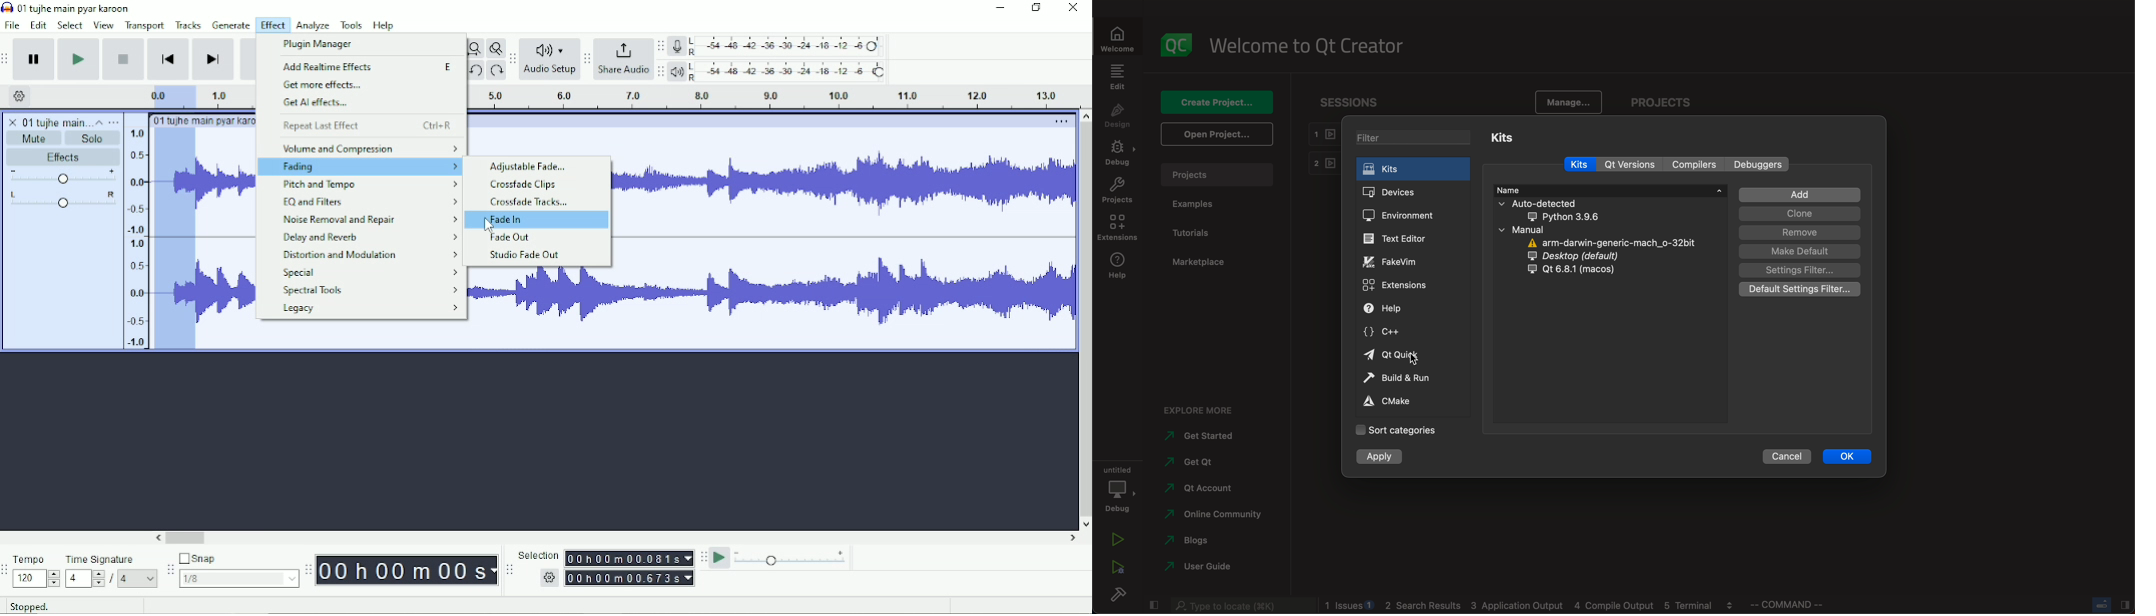 This screenshot has height=616, width=2156. What do you see at coordinates (2109, 604) in the screenshot?
I see `close slide bar` at bounding box center [2109, 604].